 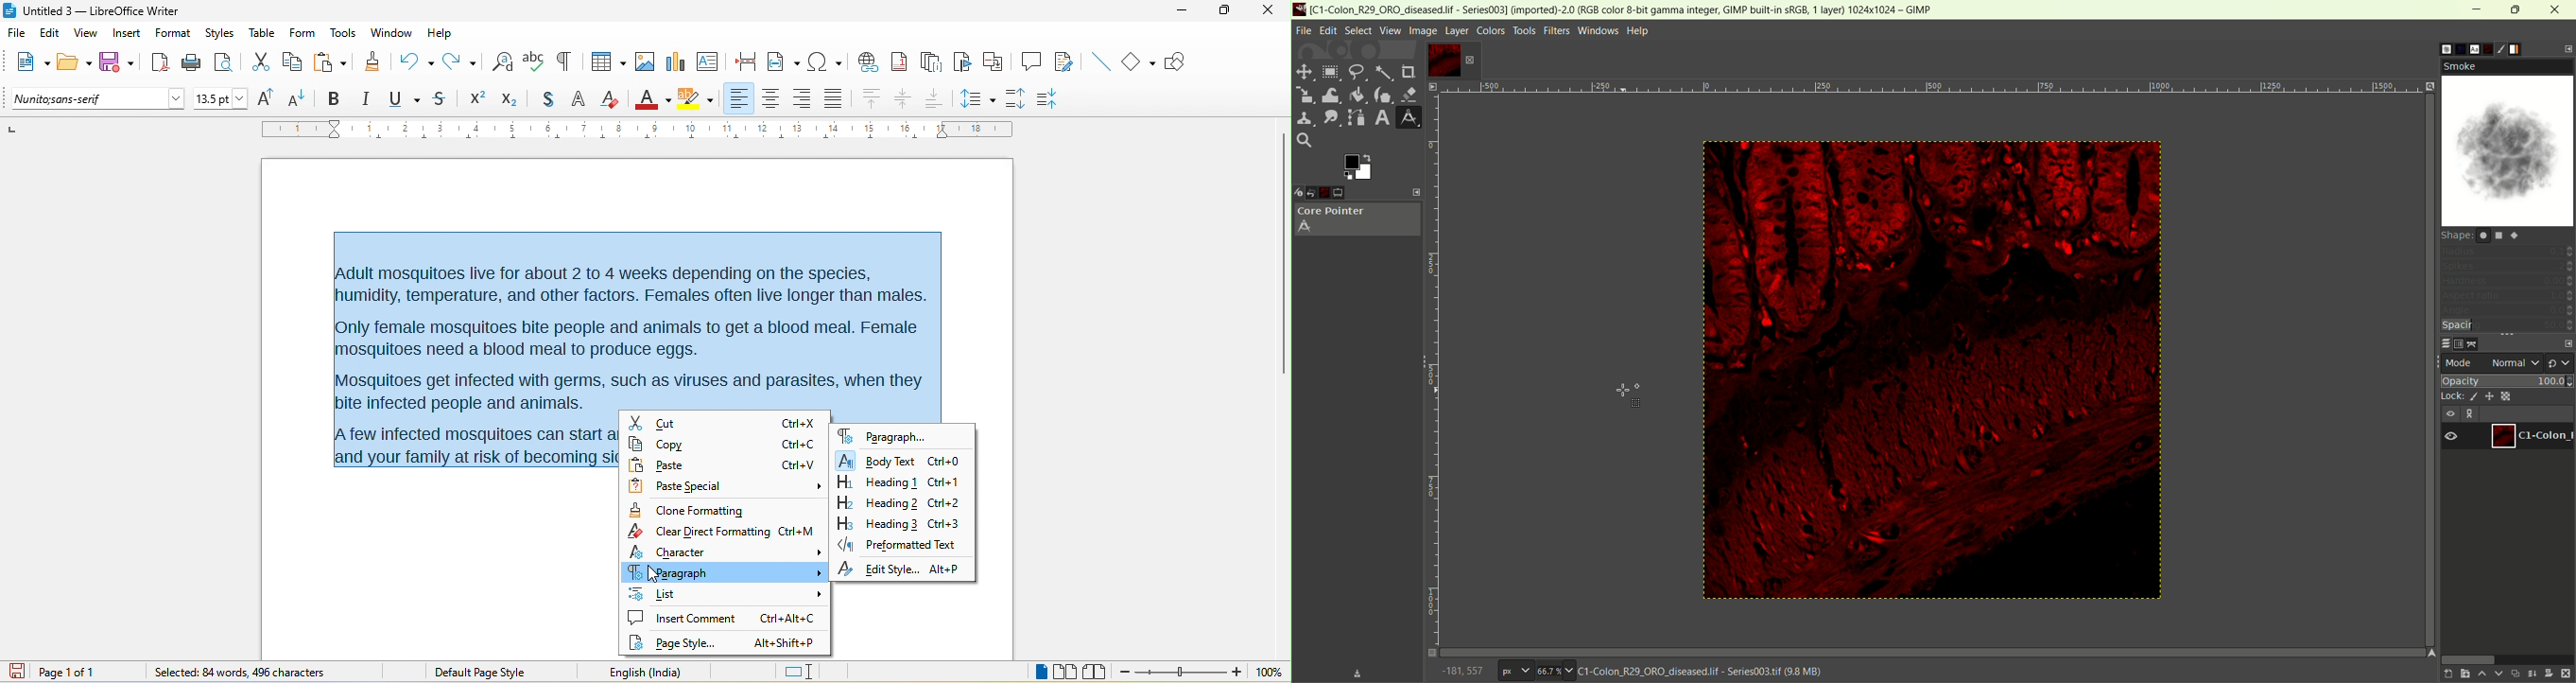 What do you see at coordinates (2561, 362) in the screenshot?
I see `switch to another group of mode` at bounding box center [2561, 362].